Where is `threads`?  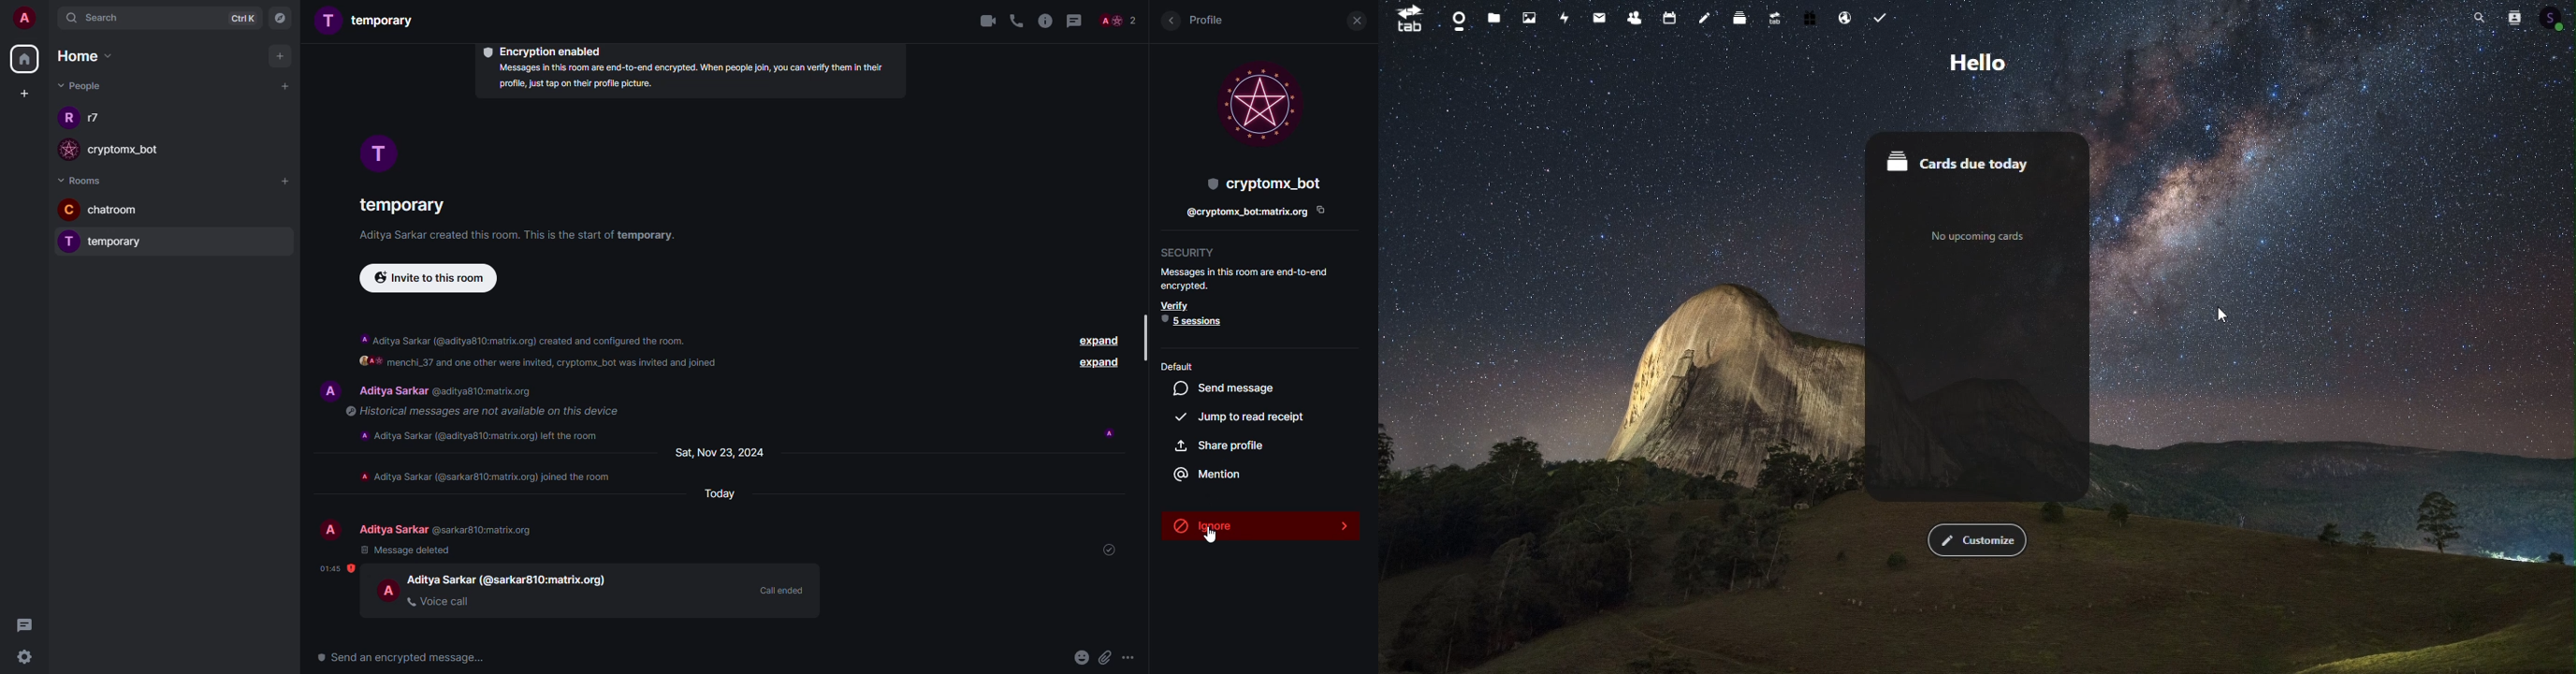
threads is located at coordinates (30, 625).